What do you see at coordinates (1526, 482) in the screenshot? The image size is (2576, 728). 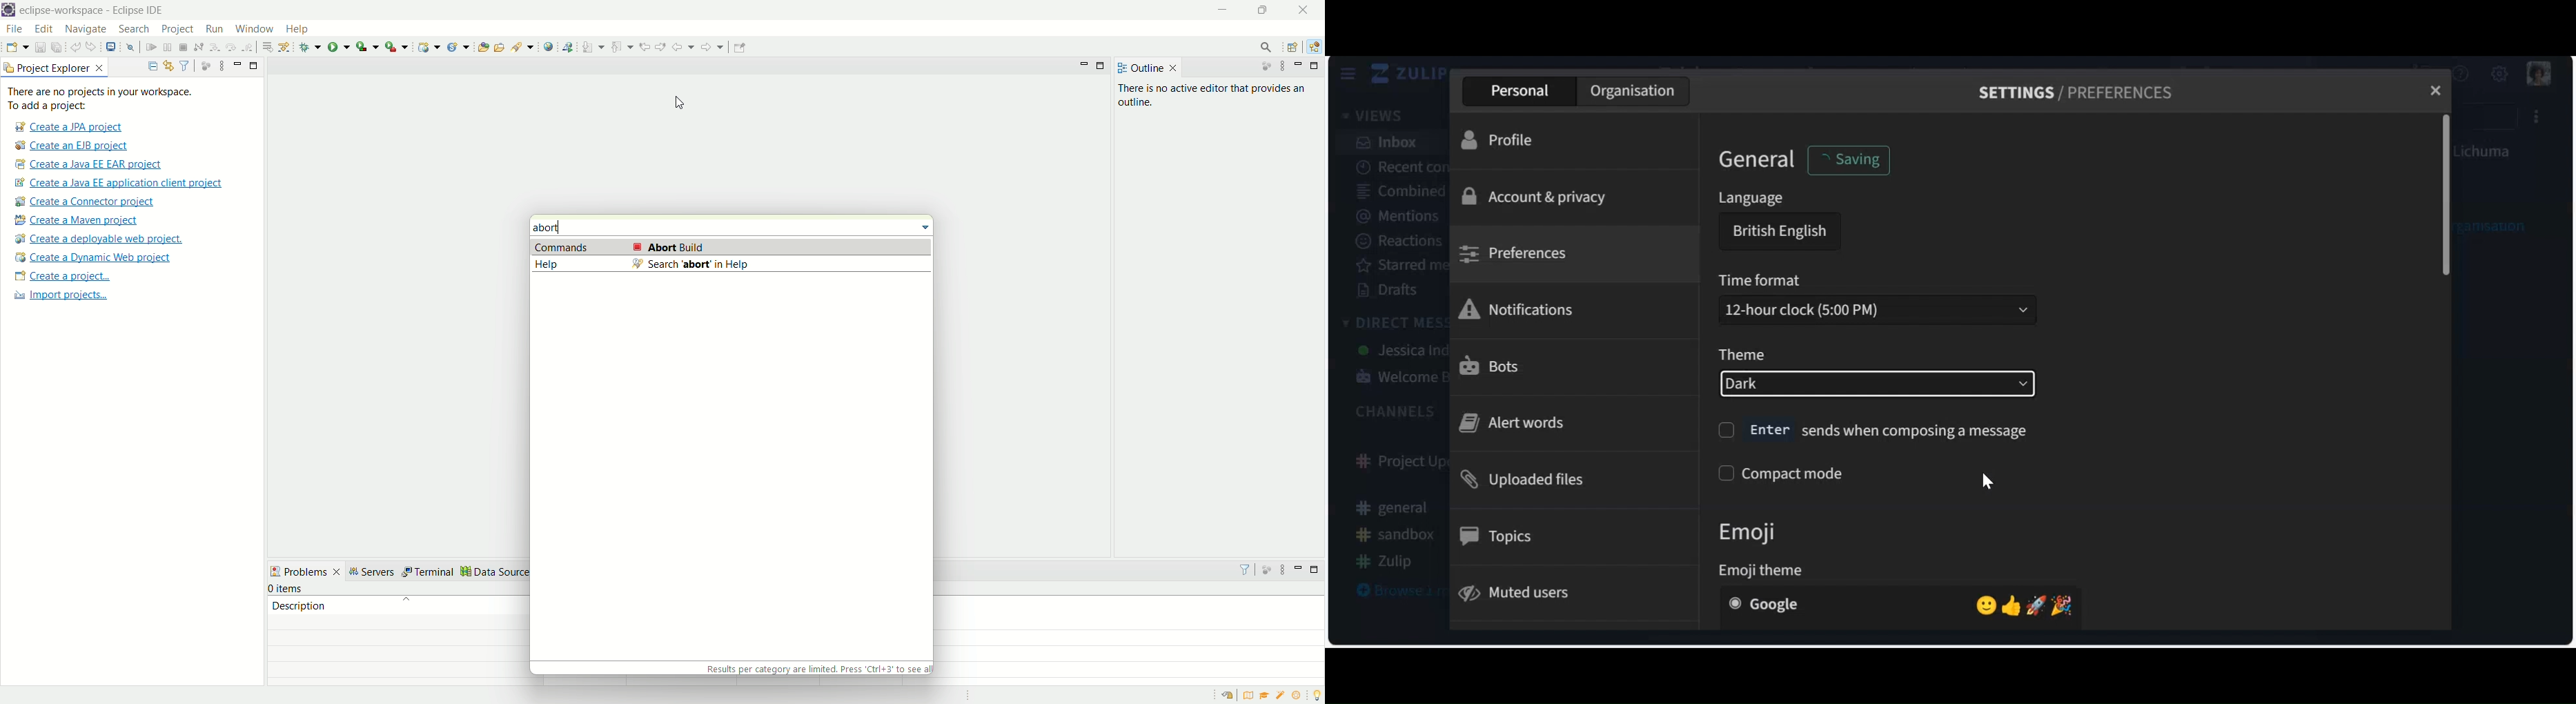 I see `Uploaded Files` at bounding box center [1526, 482].